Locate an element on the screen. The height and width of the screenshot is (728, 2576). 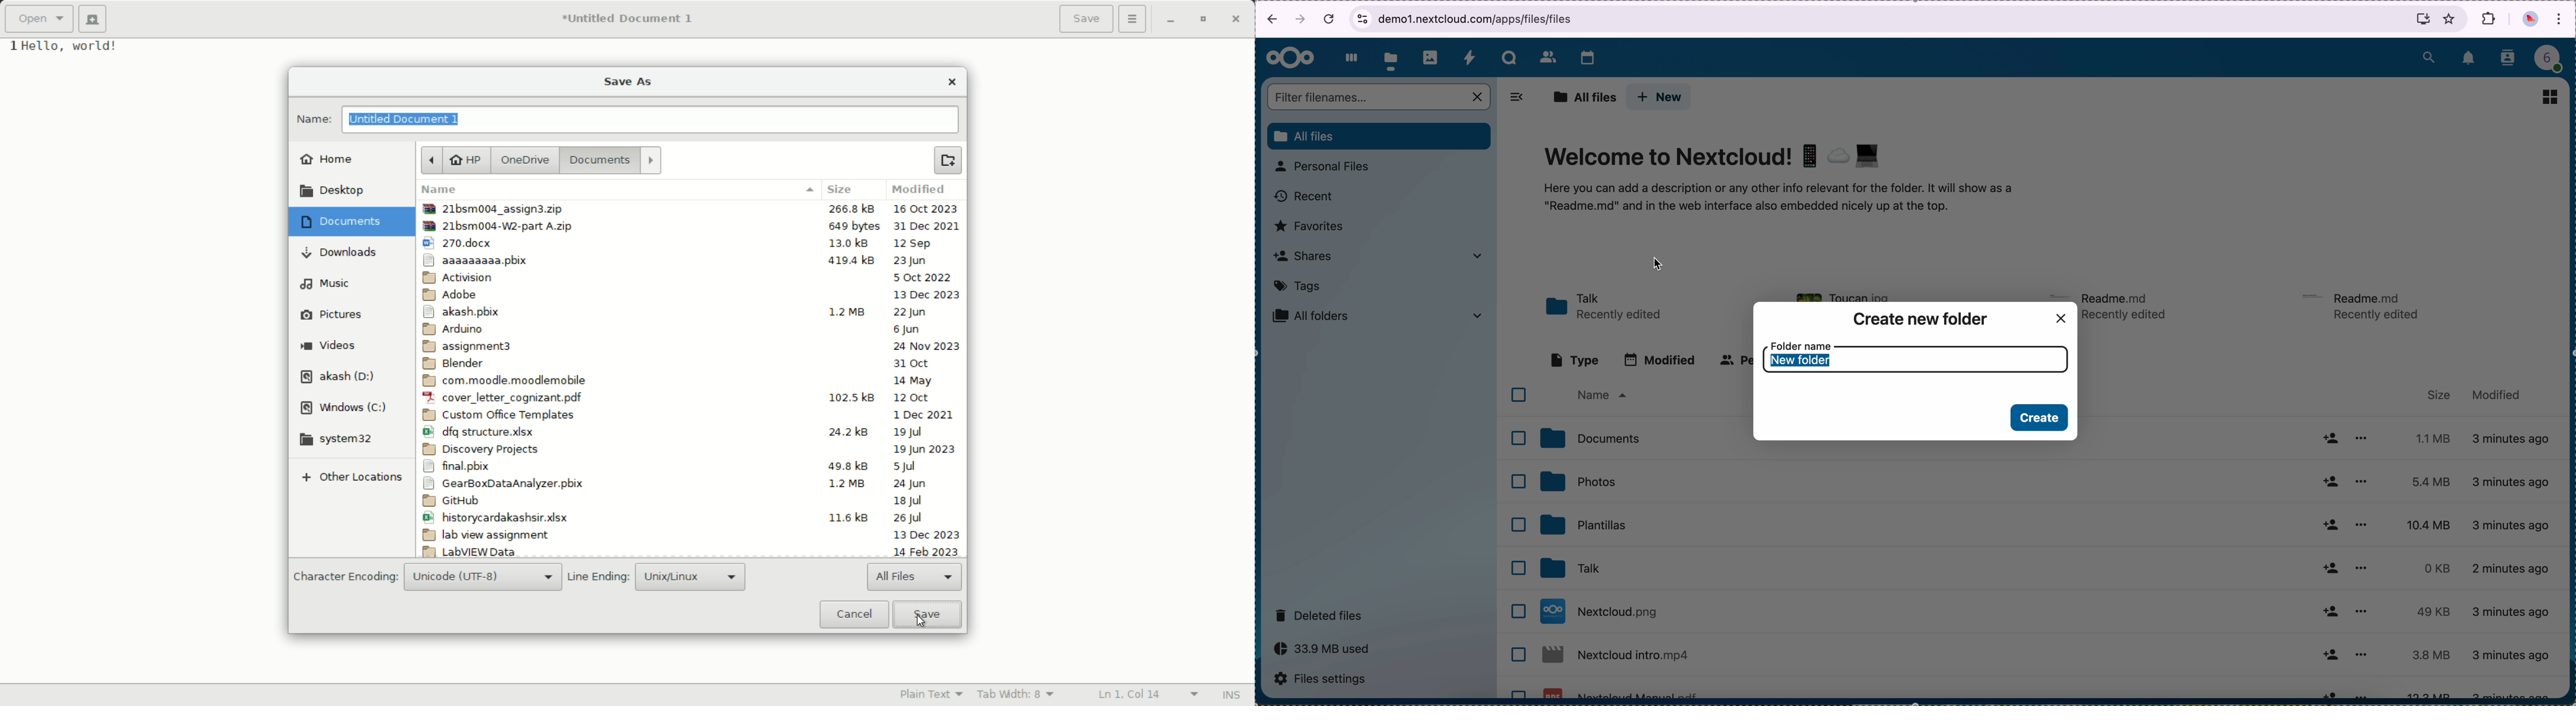
extensions is located at coordinates (2490, 18).